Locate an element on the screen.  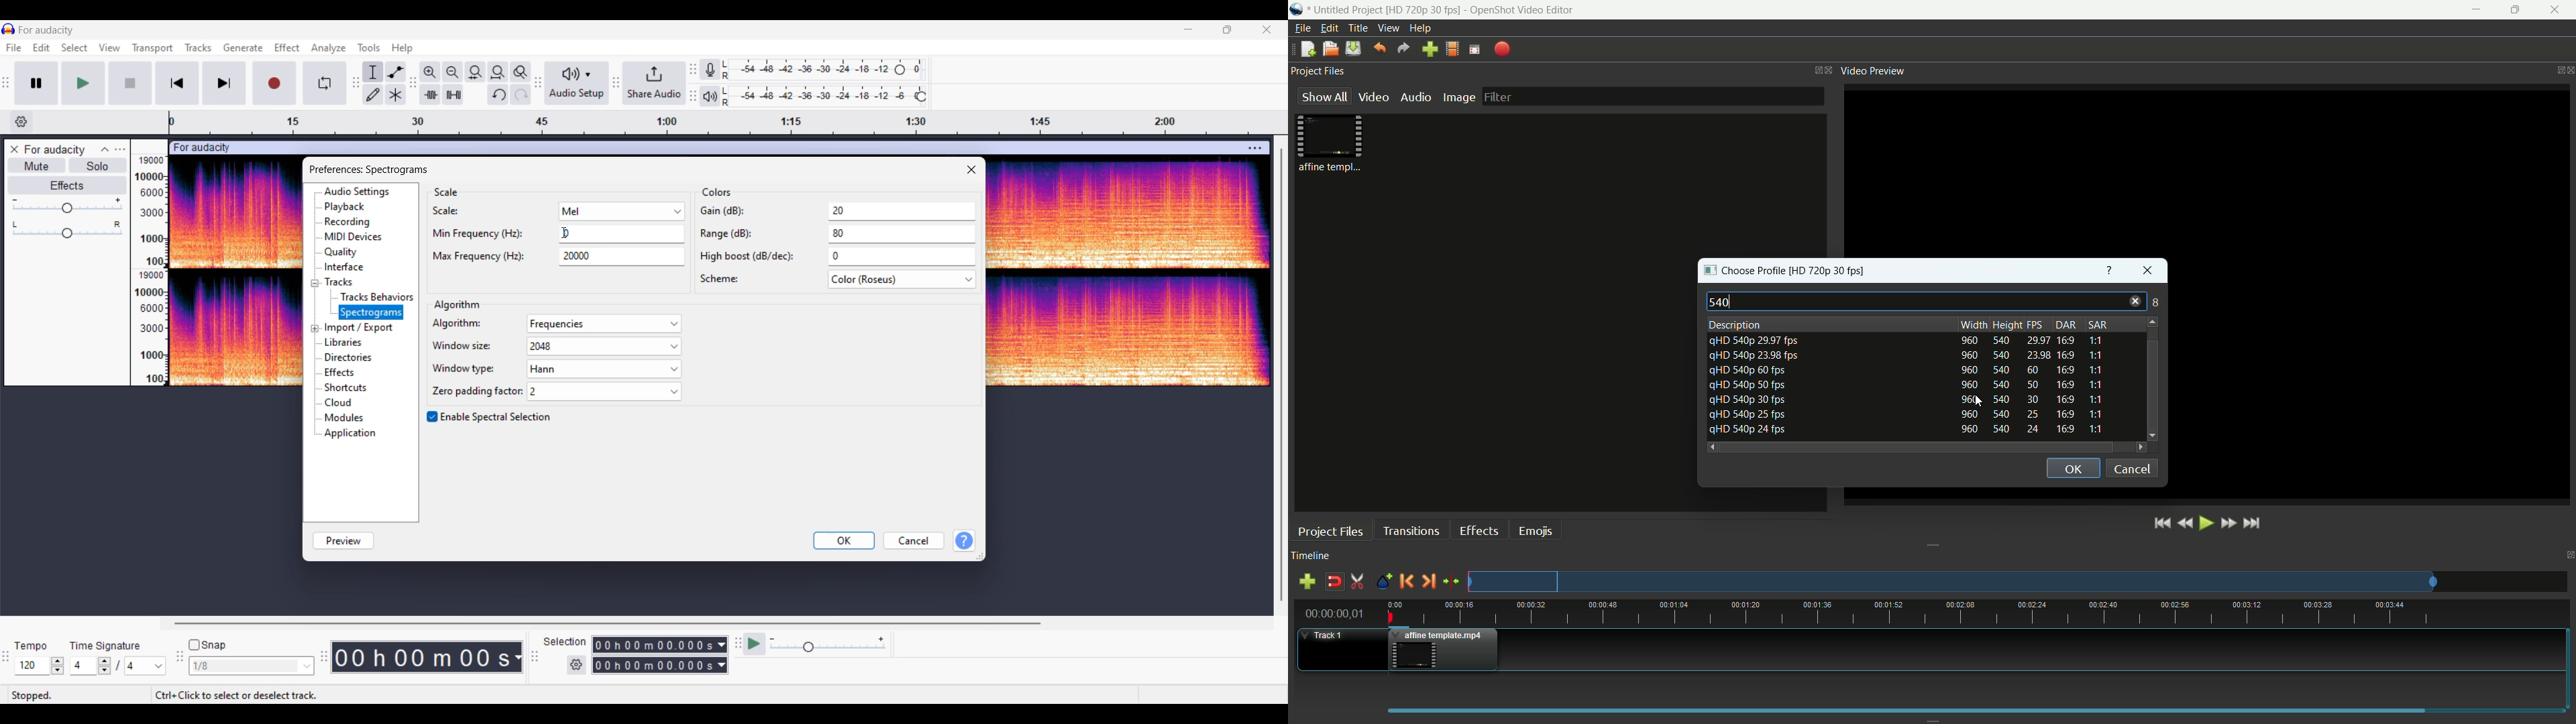
interface is located at coordinates (349, 268).